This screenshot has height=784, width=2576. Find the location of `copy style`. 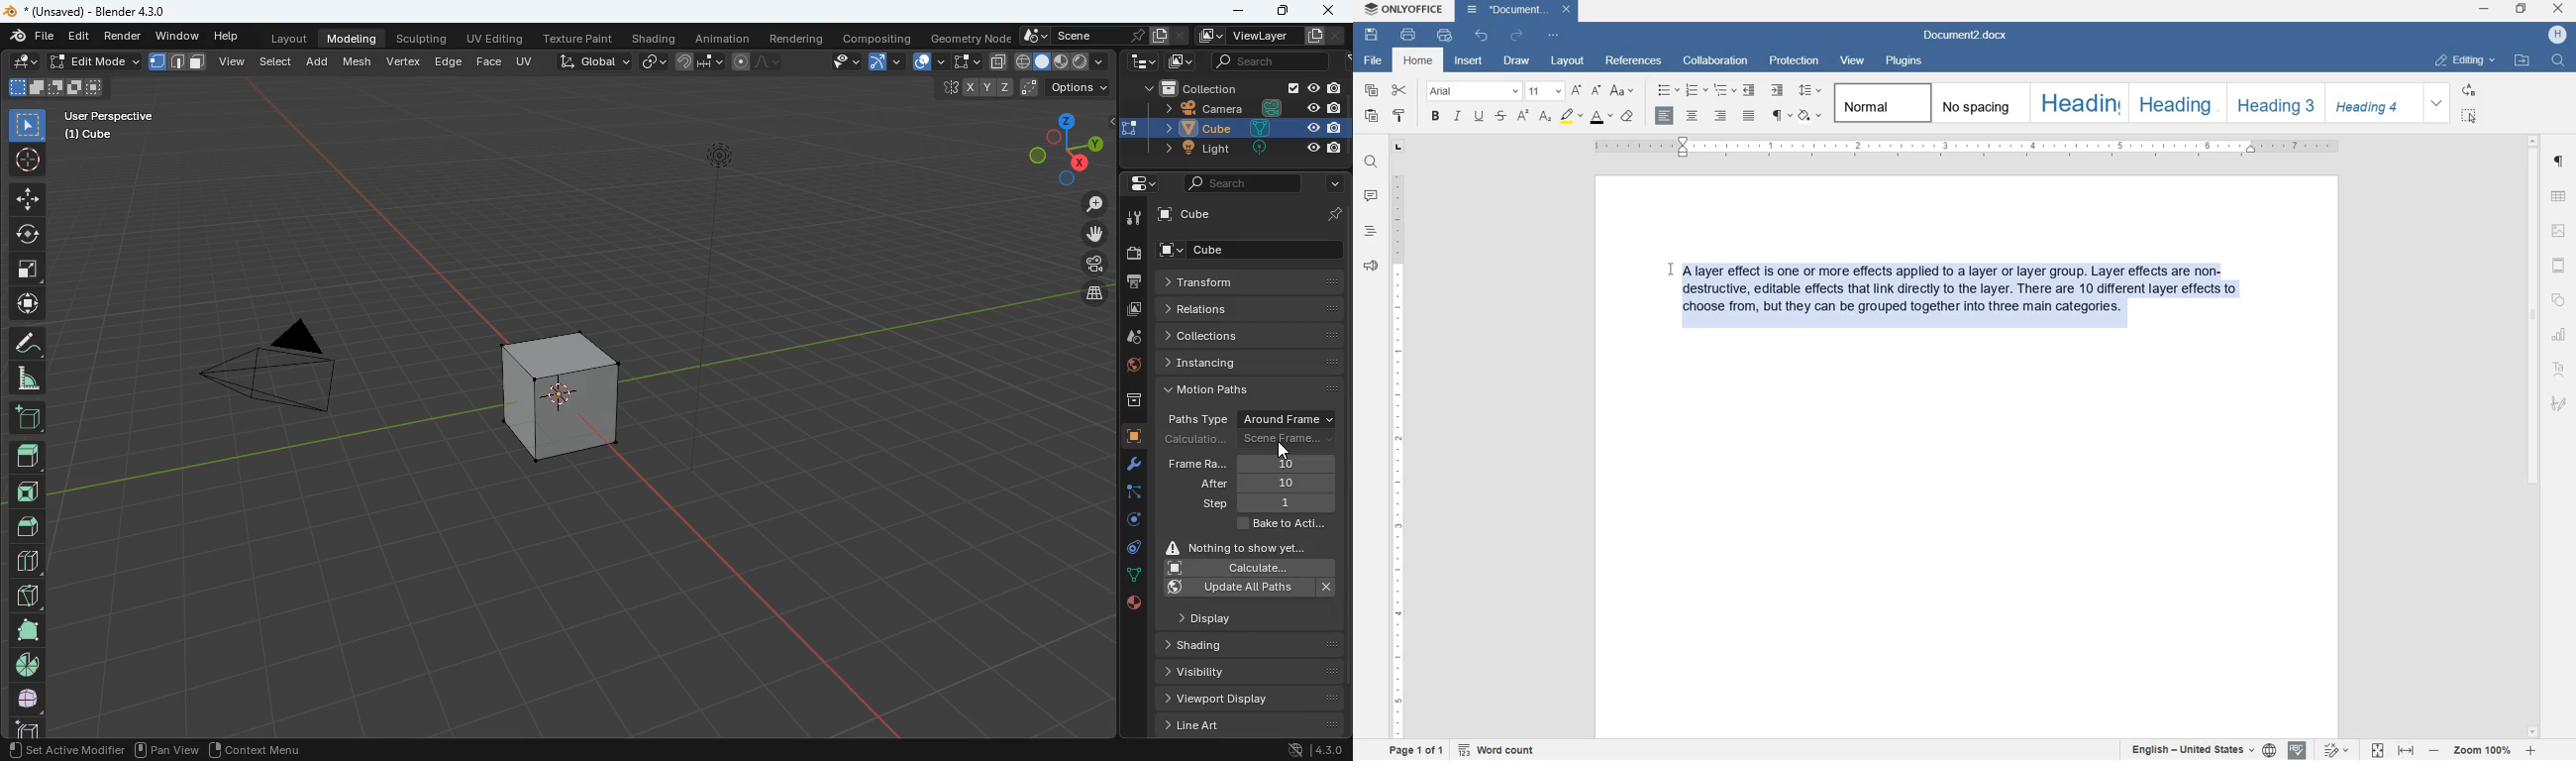

copy style is located at coordinates (1399, 117).